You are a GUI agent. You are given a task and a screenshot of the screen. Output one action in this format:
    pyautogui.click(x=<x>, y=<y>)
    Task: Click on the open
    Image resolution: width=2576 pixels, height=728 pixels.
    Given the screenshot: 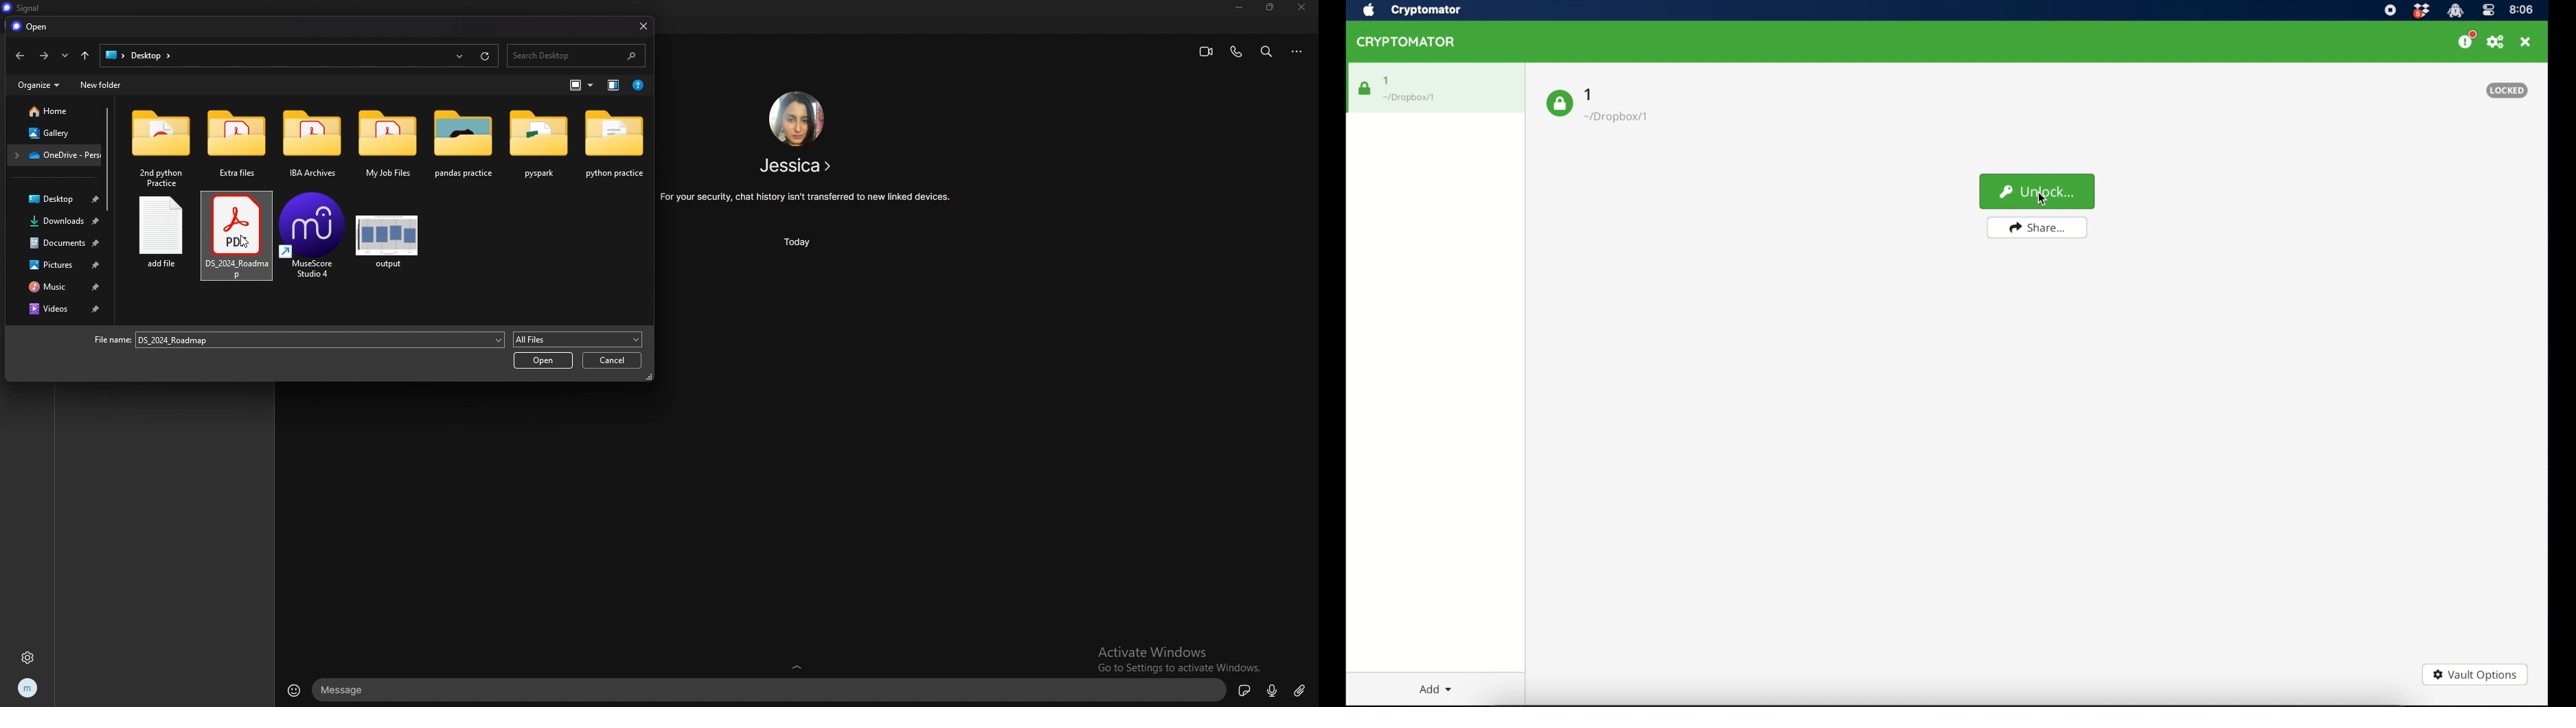 What is the action you would take?
    pyautogui.click(x=32, y=27)
    